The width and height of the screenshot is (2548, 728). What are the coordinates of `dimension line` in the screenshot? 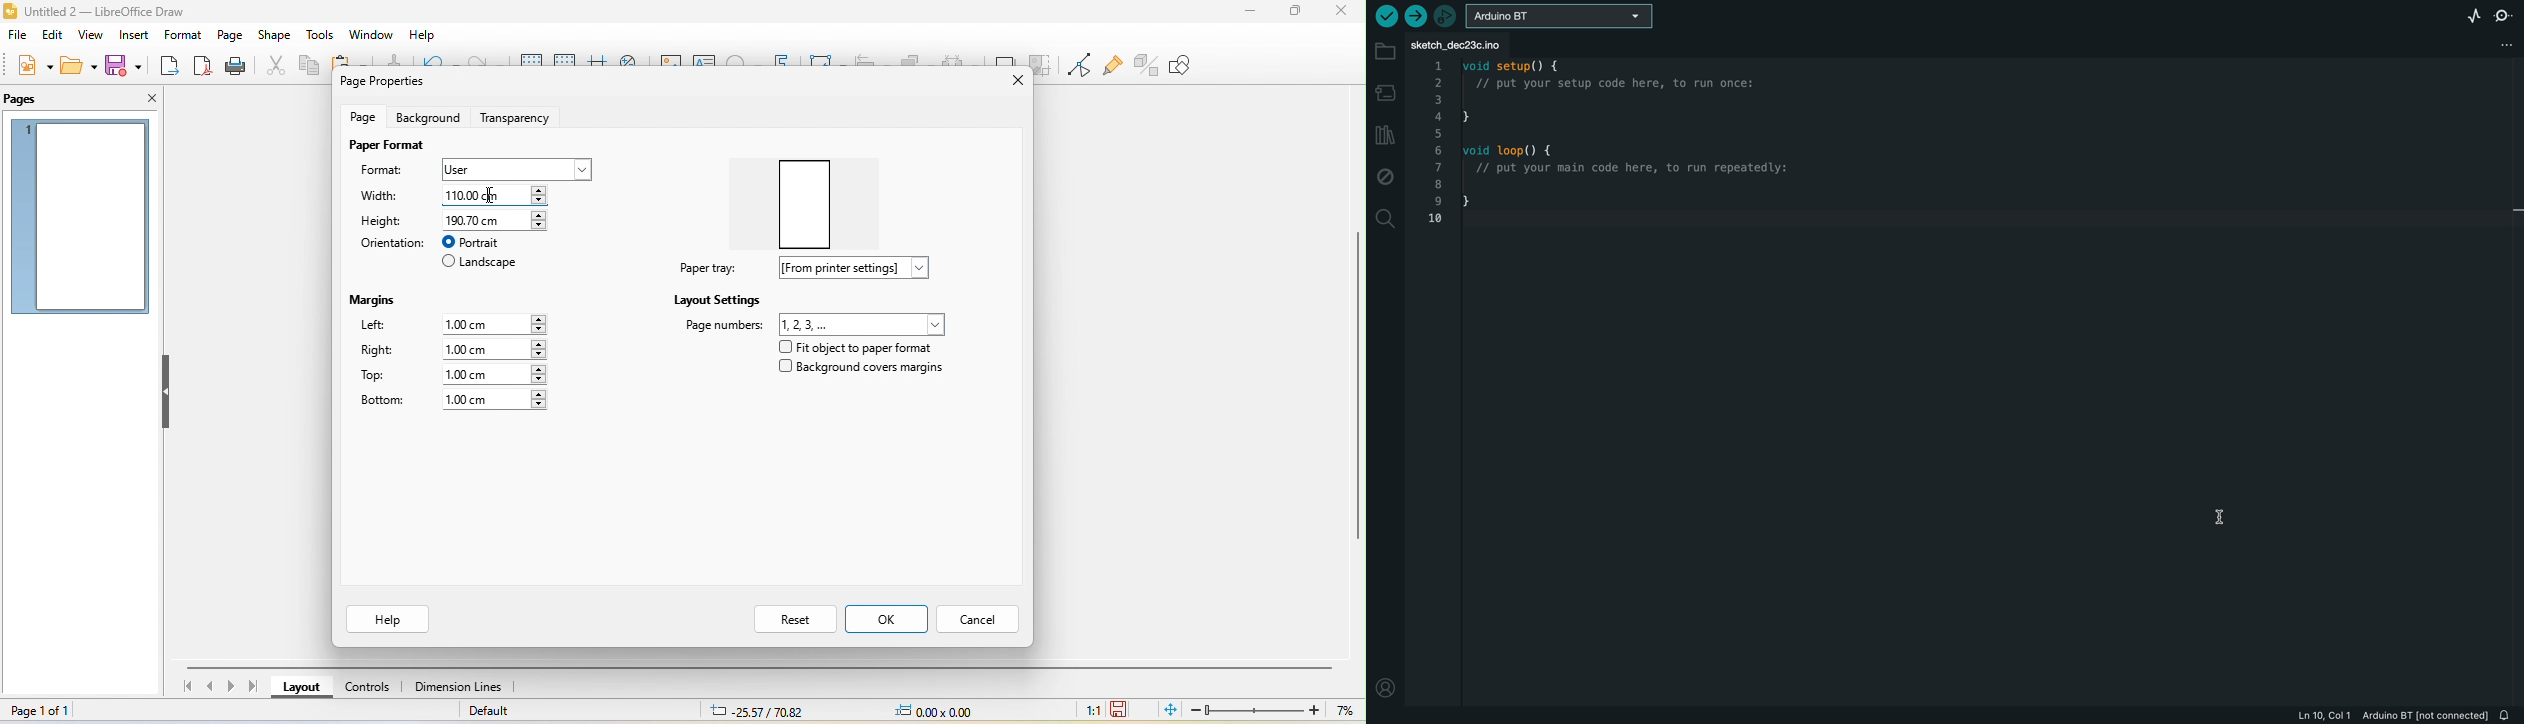 It's located at (459, 688).